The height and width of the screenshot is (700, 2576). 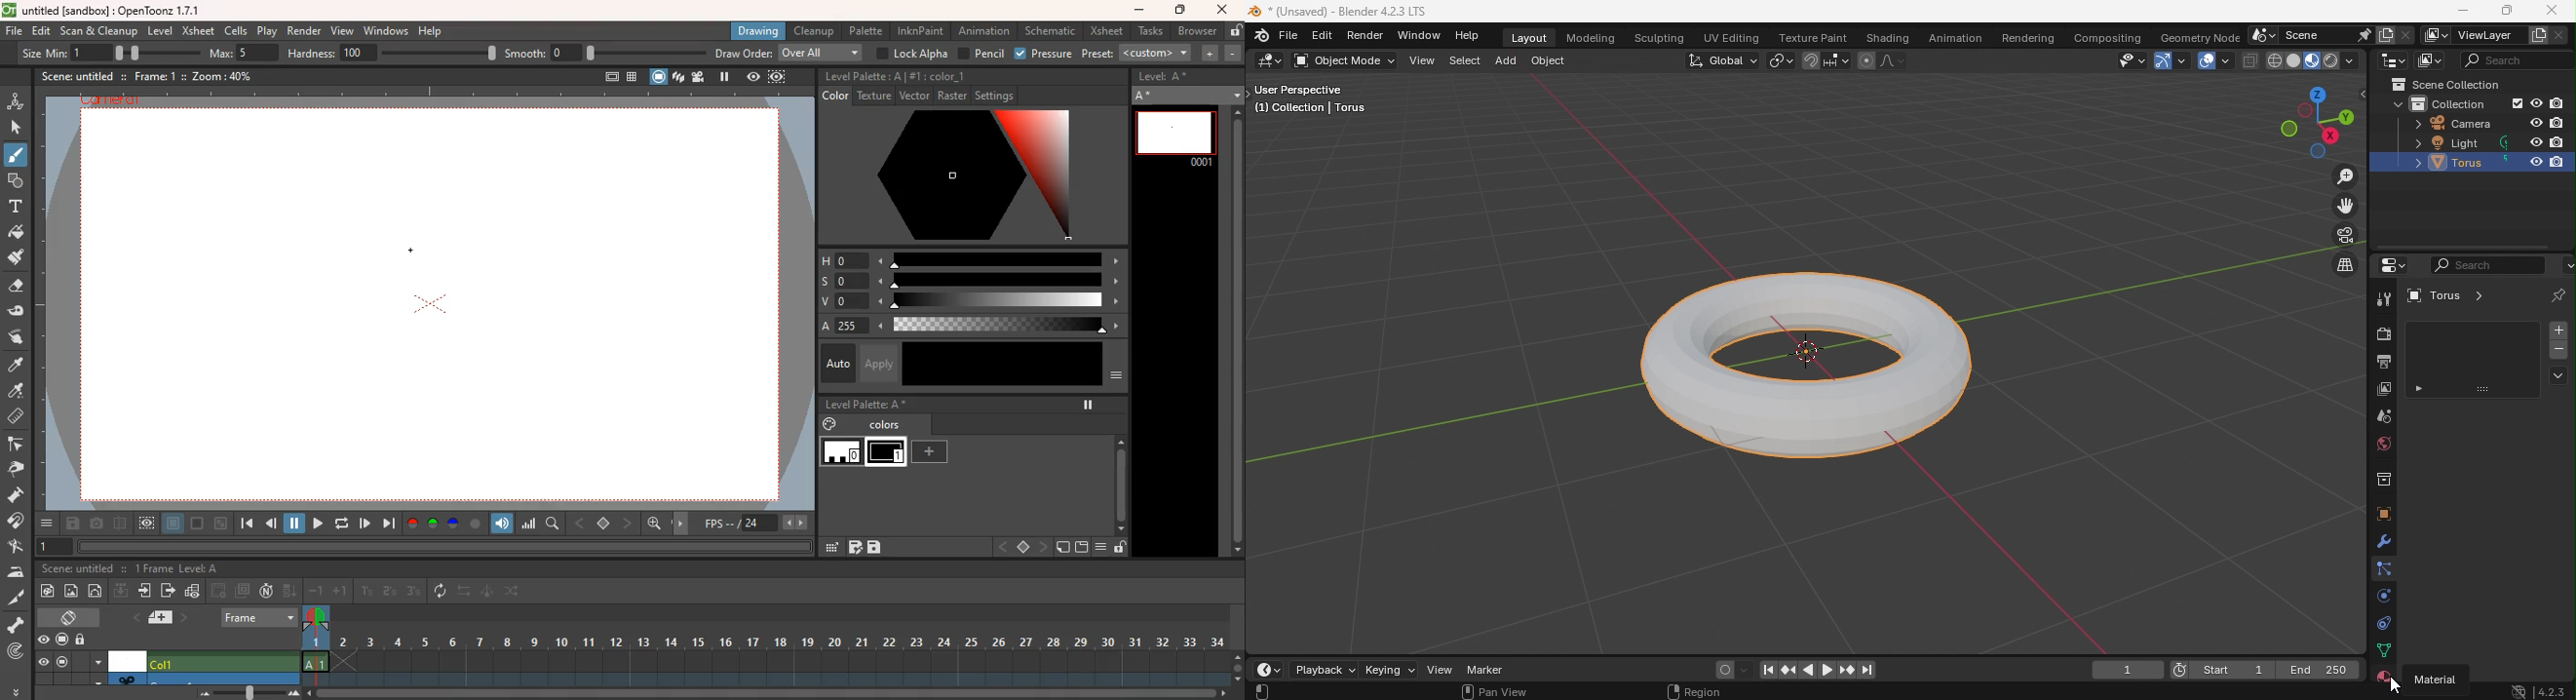 What do you see at coordinates (199, 32) in the screenshot?
I see `xsheet` at bounding box center [199, 32].